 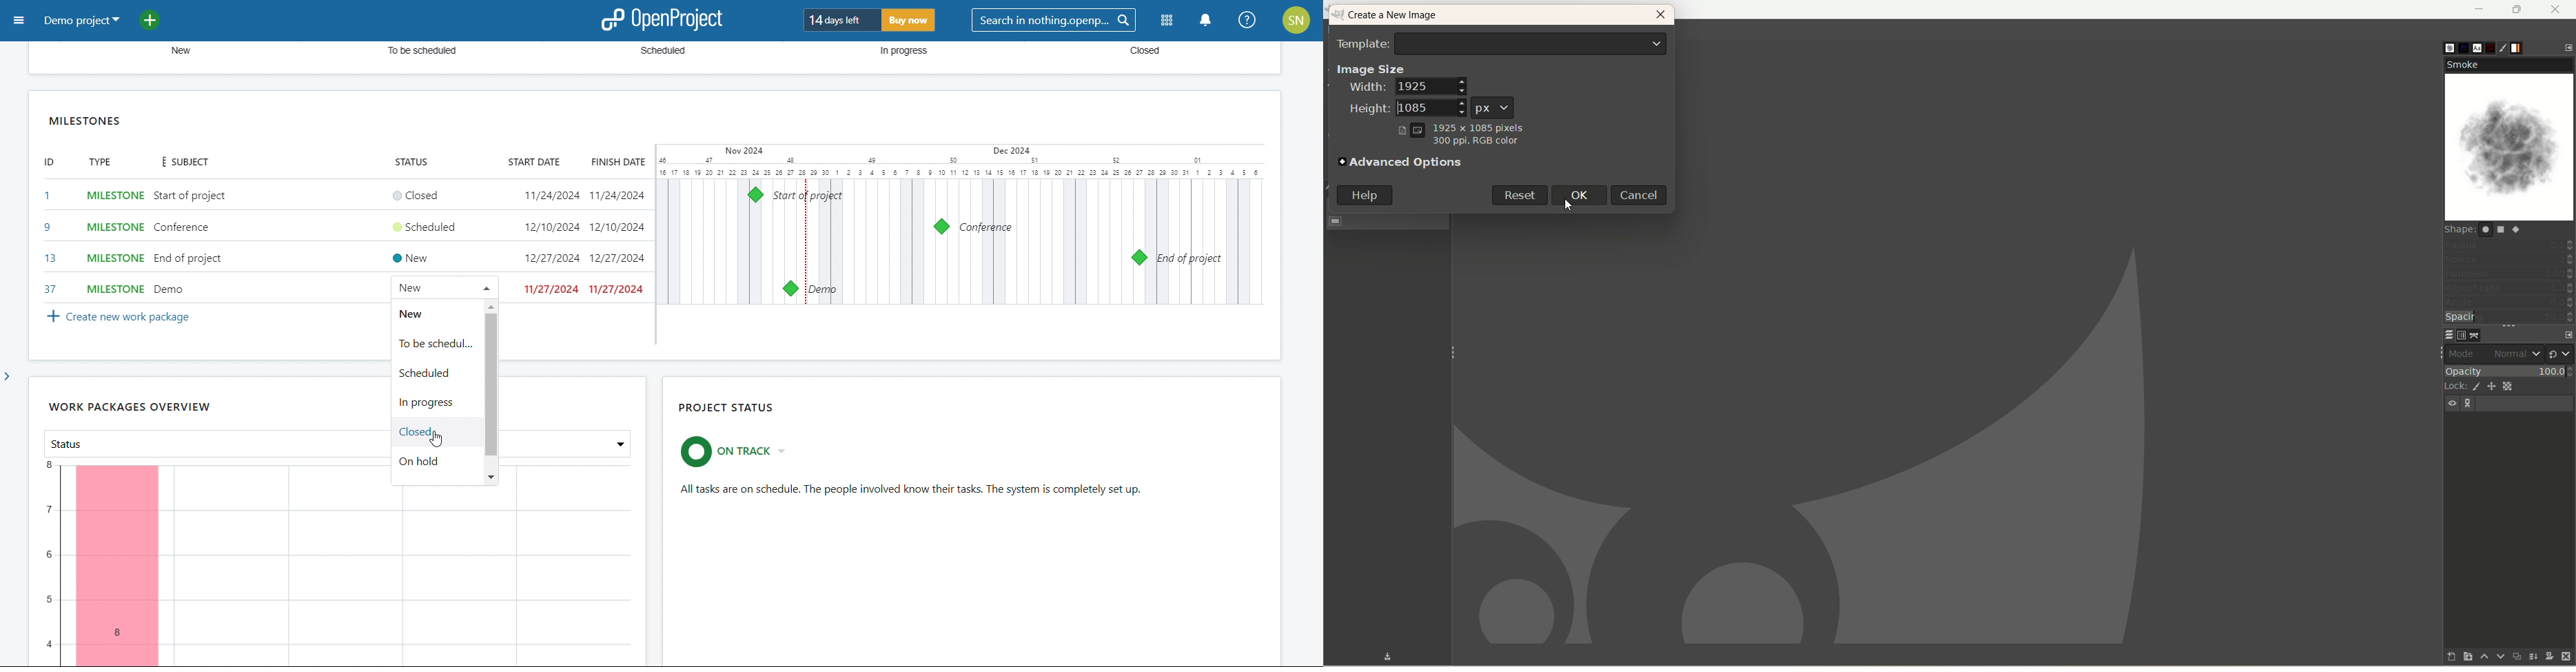 I want to click on milestones, so click(x=86, y=120).